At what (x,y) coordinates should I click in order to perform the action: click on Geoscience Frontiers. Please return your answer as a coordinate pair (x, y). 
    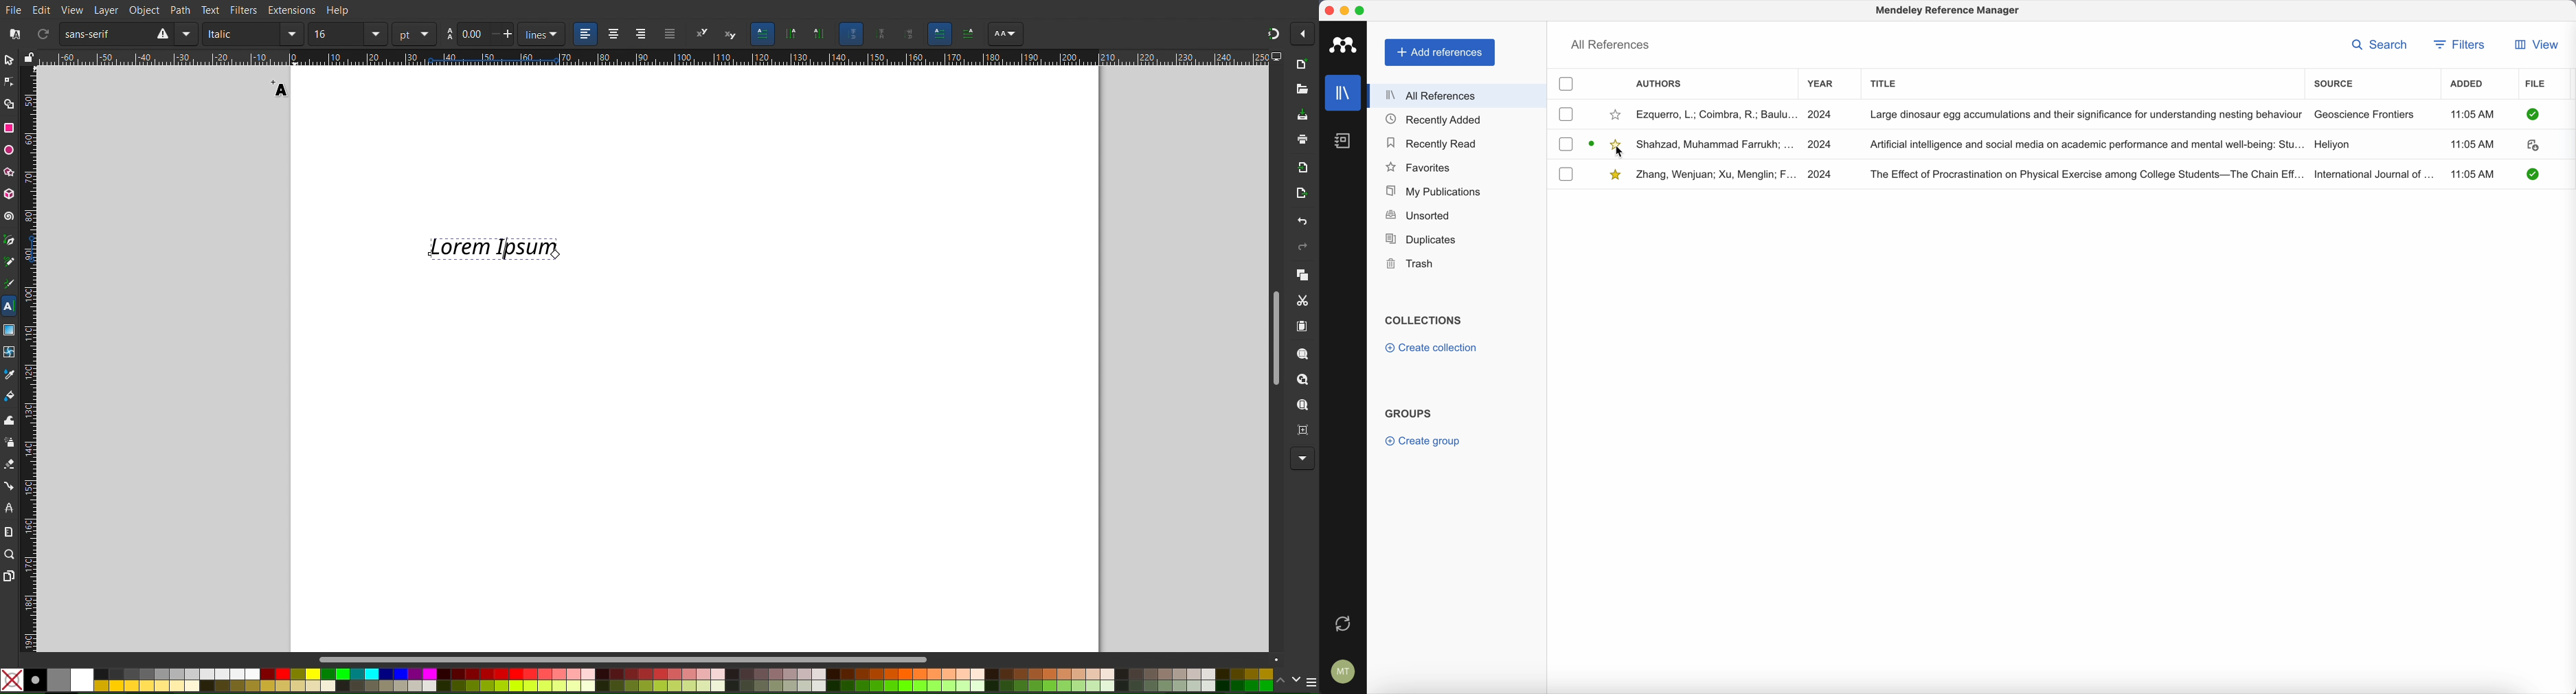
    Looking at the image, I should click on (2365, 114).